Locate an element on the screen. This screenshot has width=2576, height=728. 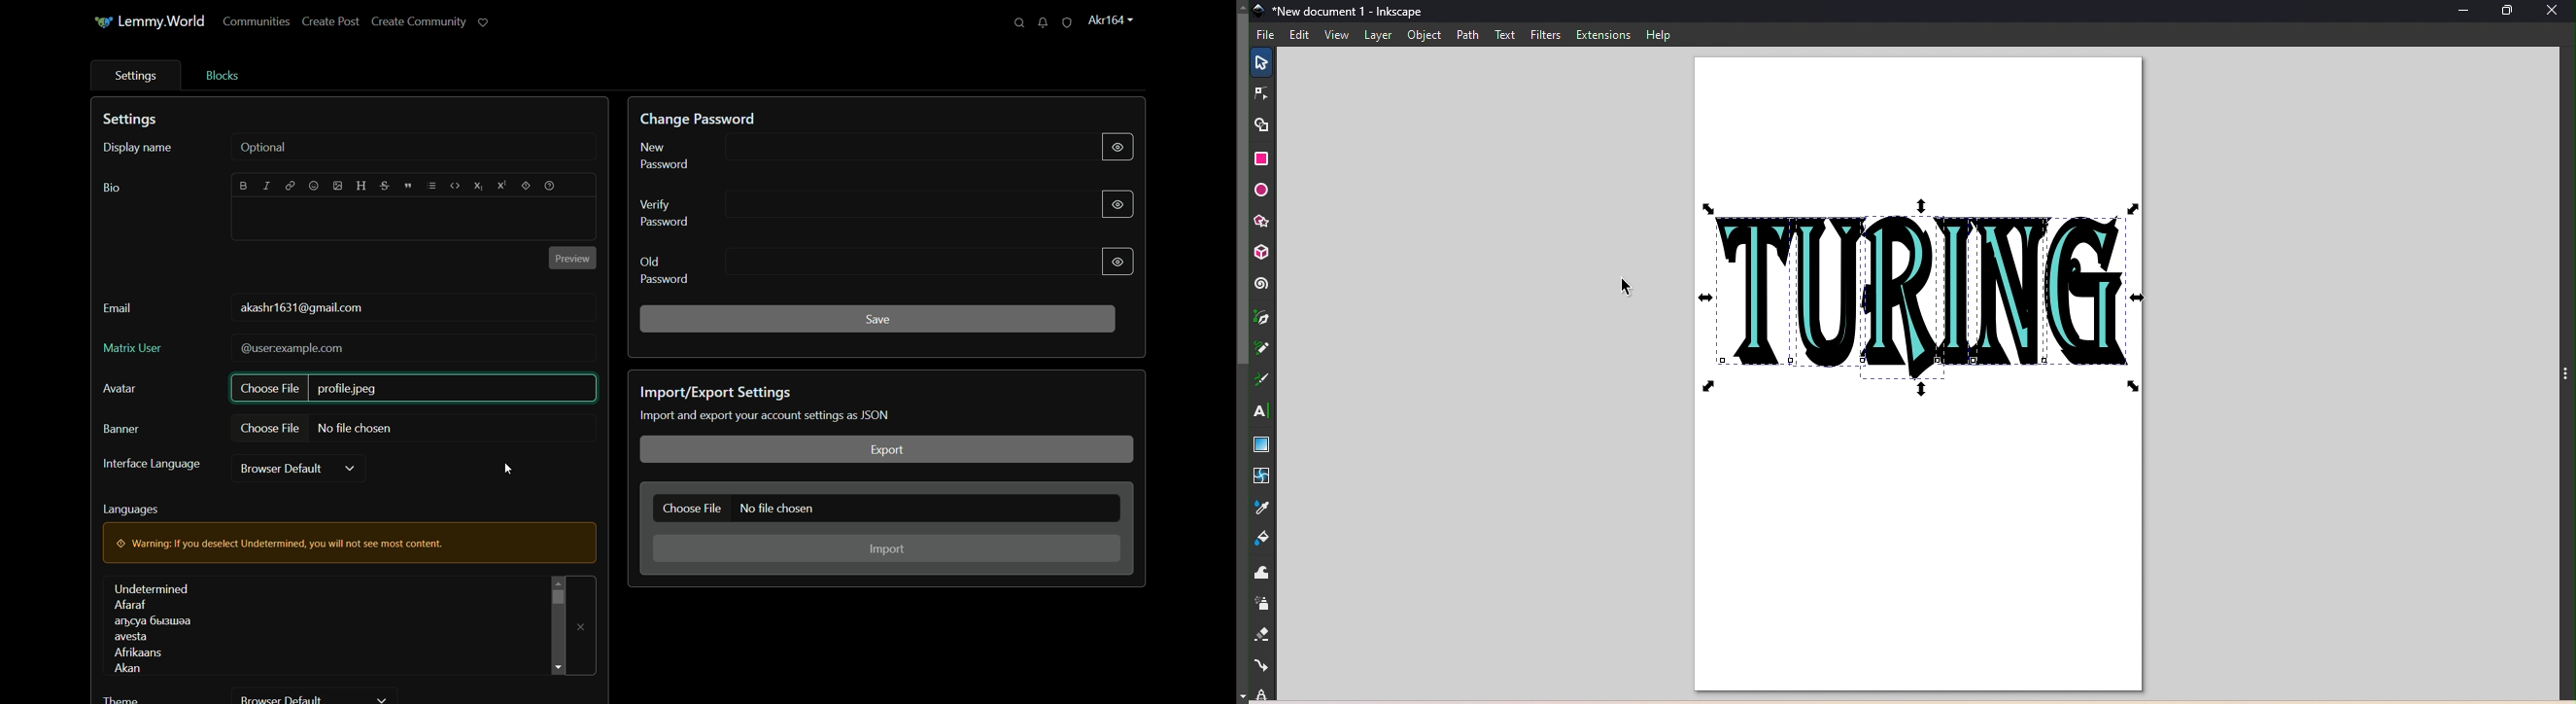
Canvas is located at coordinates (1918, 374).